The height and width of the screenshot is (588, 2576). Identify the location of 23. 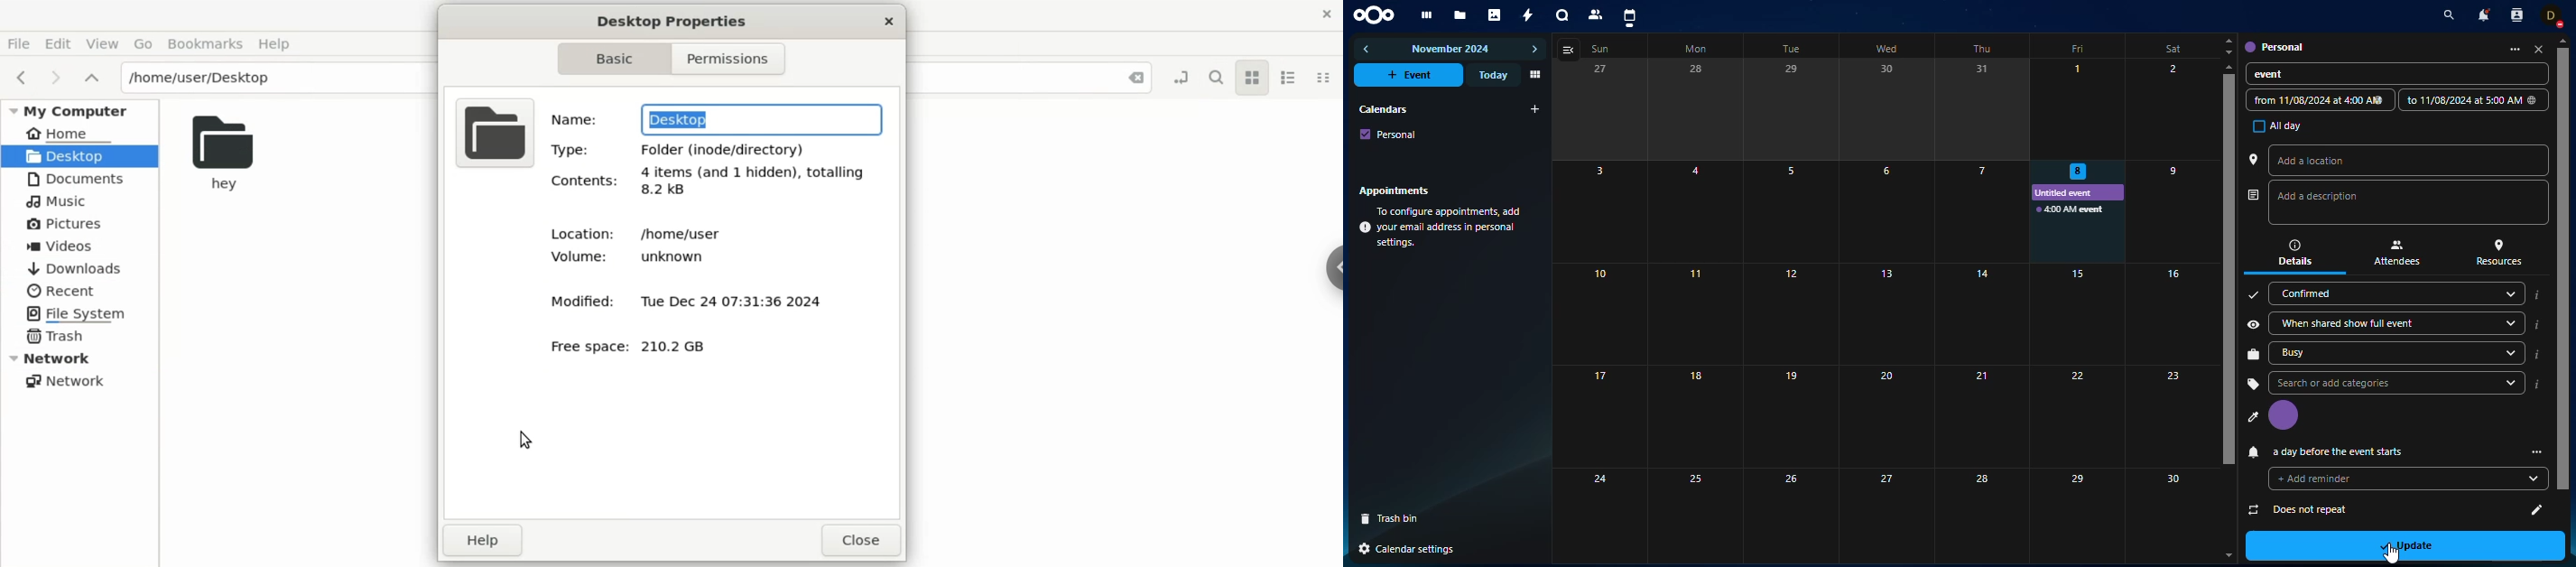
(2172, 415).